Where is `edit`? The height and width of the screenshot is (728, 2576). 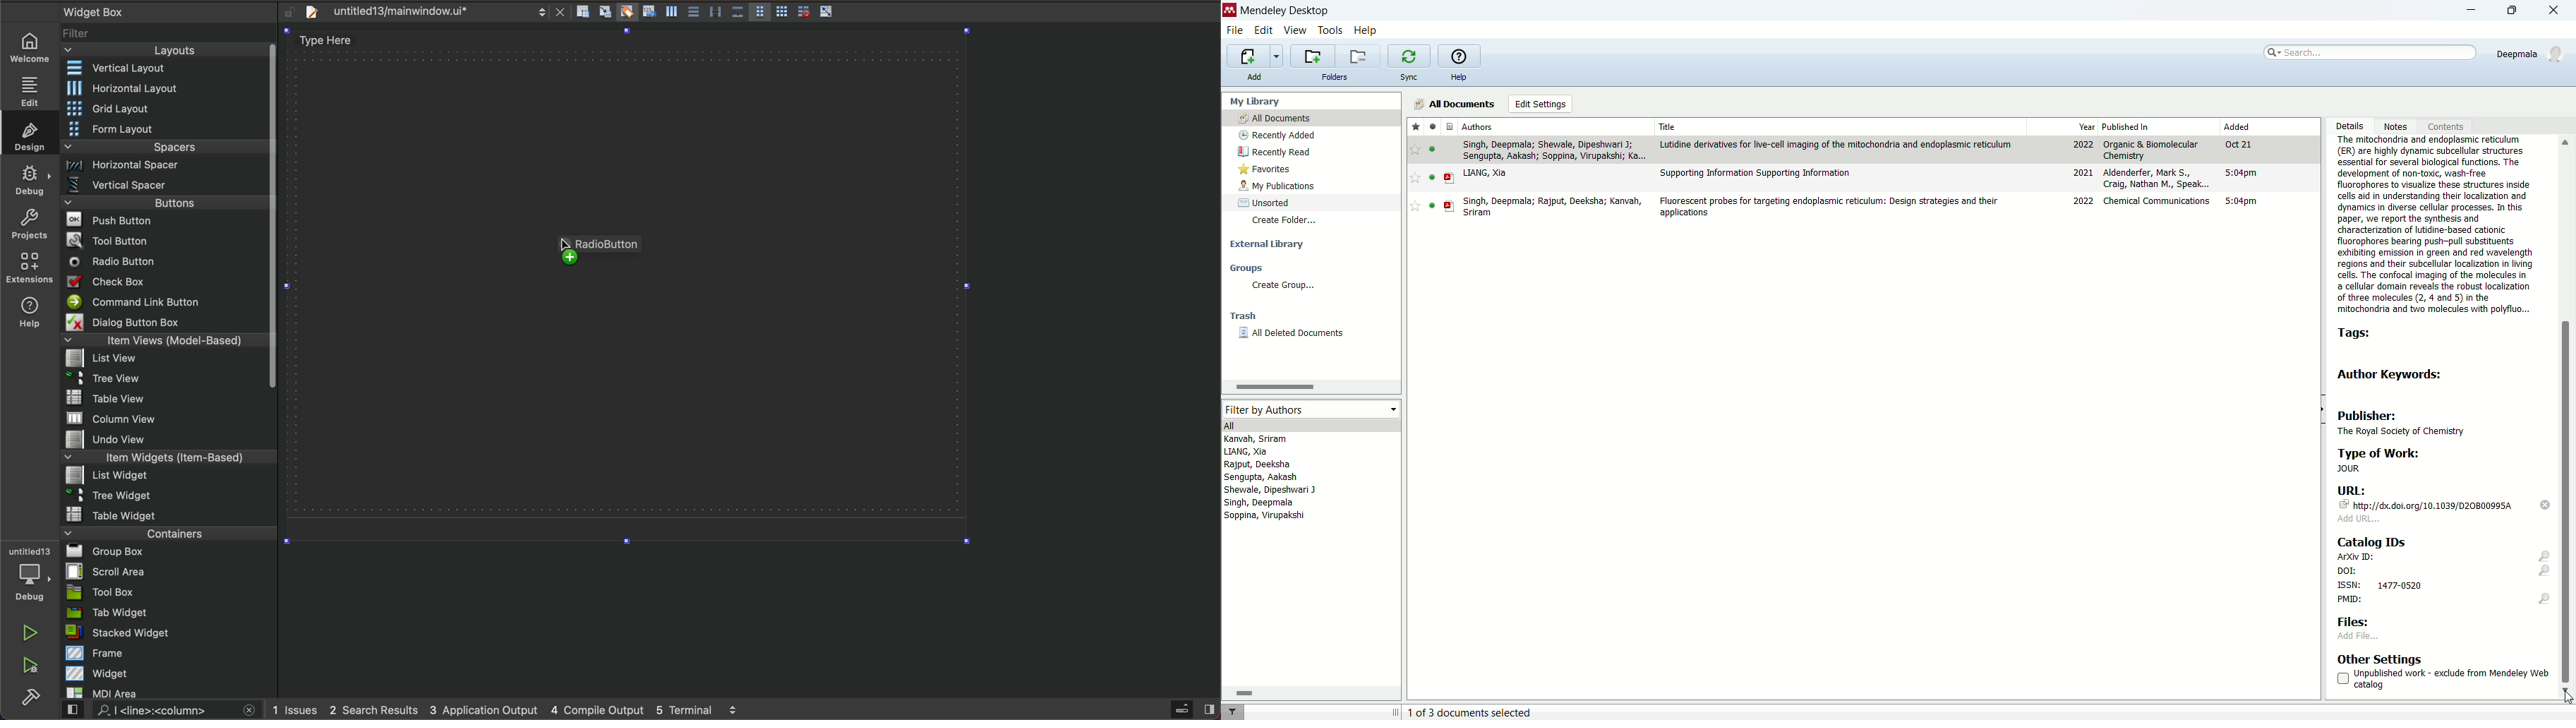
edit is located at coordinates (1262, 31).